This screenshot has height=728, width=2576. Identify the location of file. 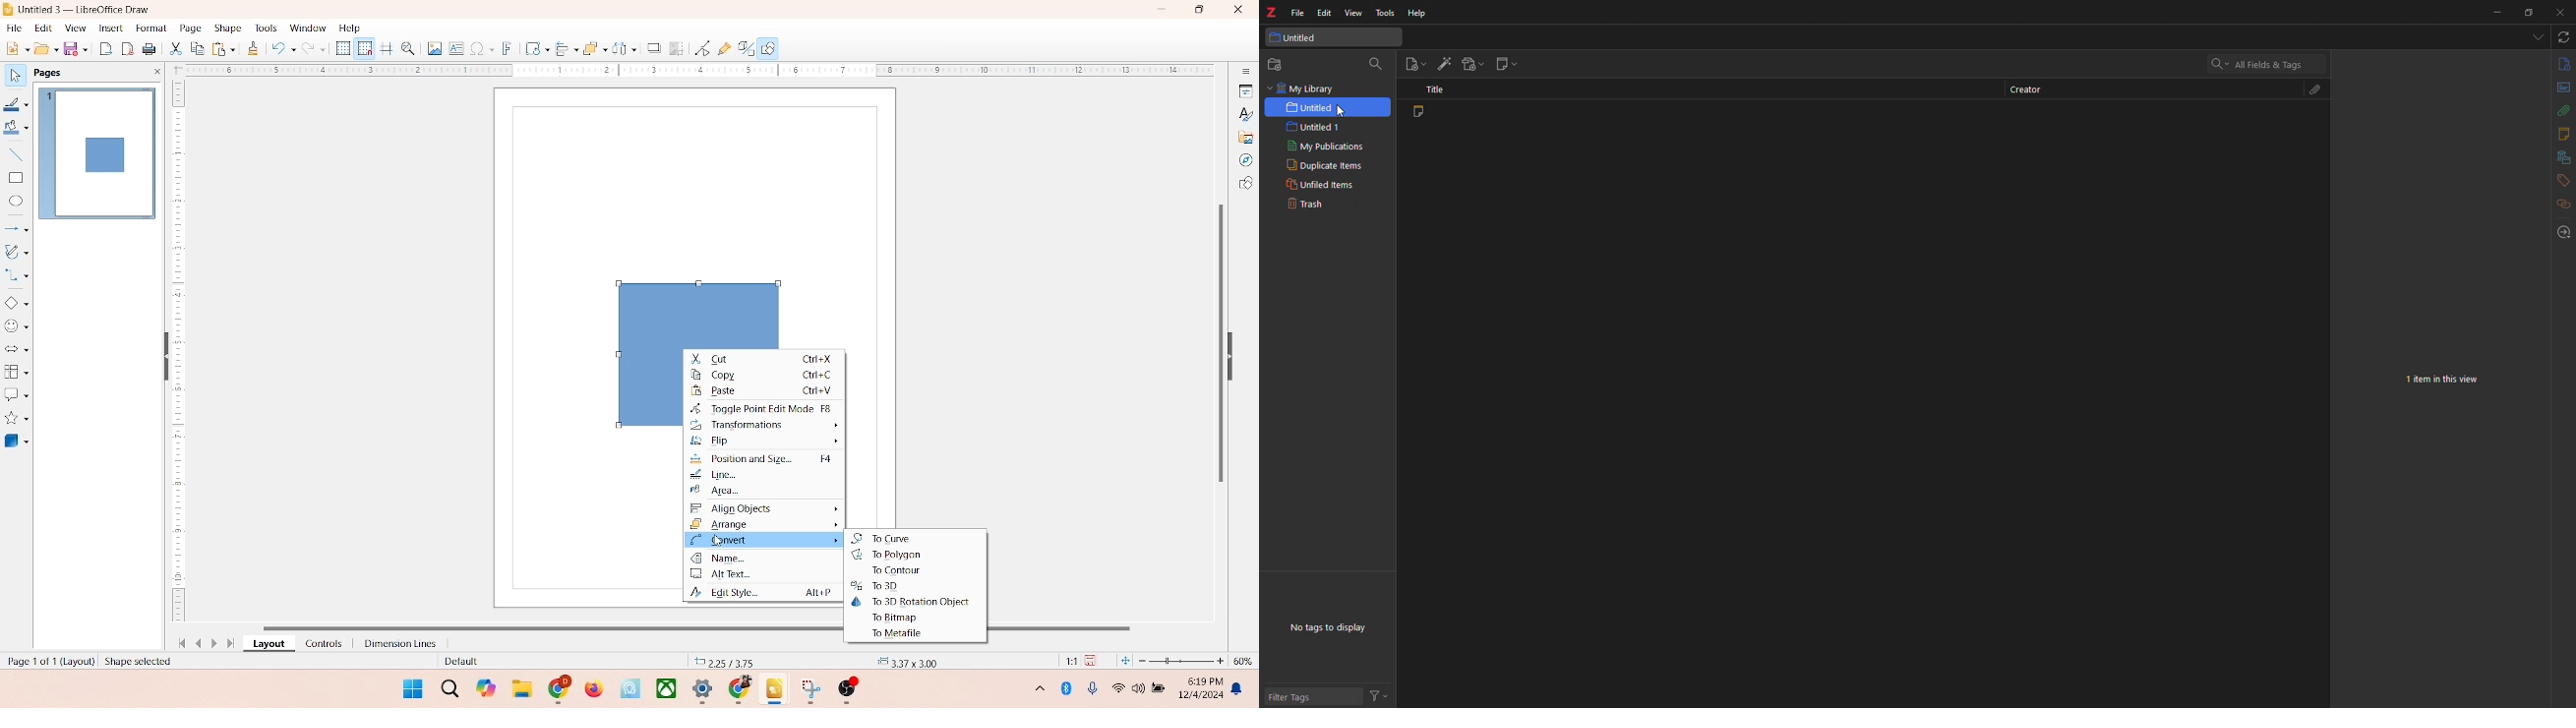
(15, 26).